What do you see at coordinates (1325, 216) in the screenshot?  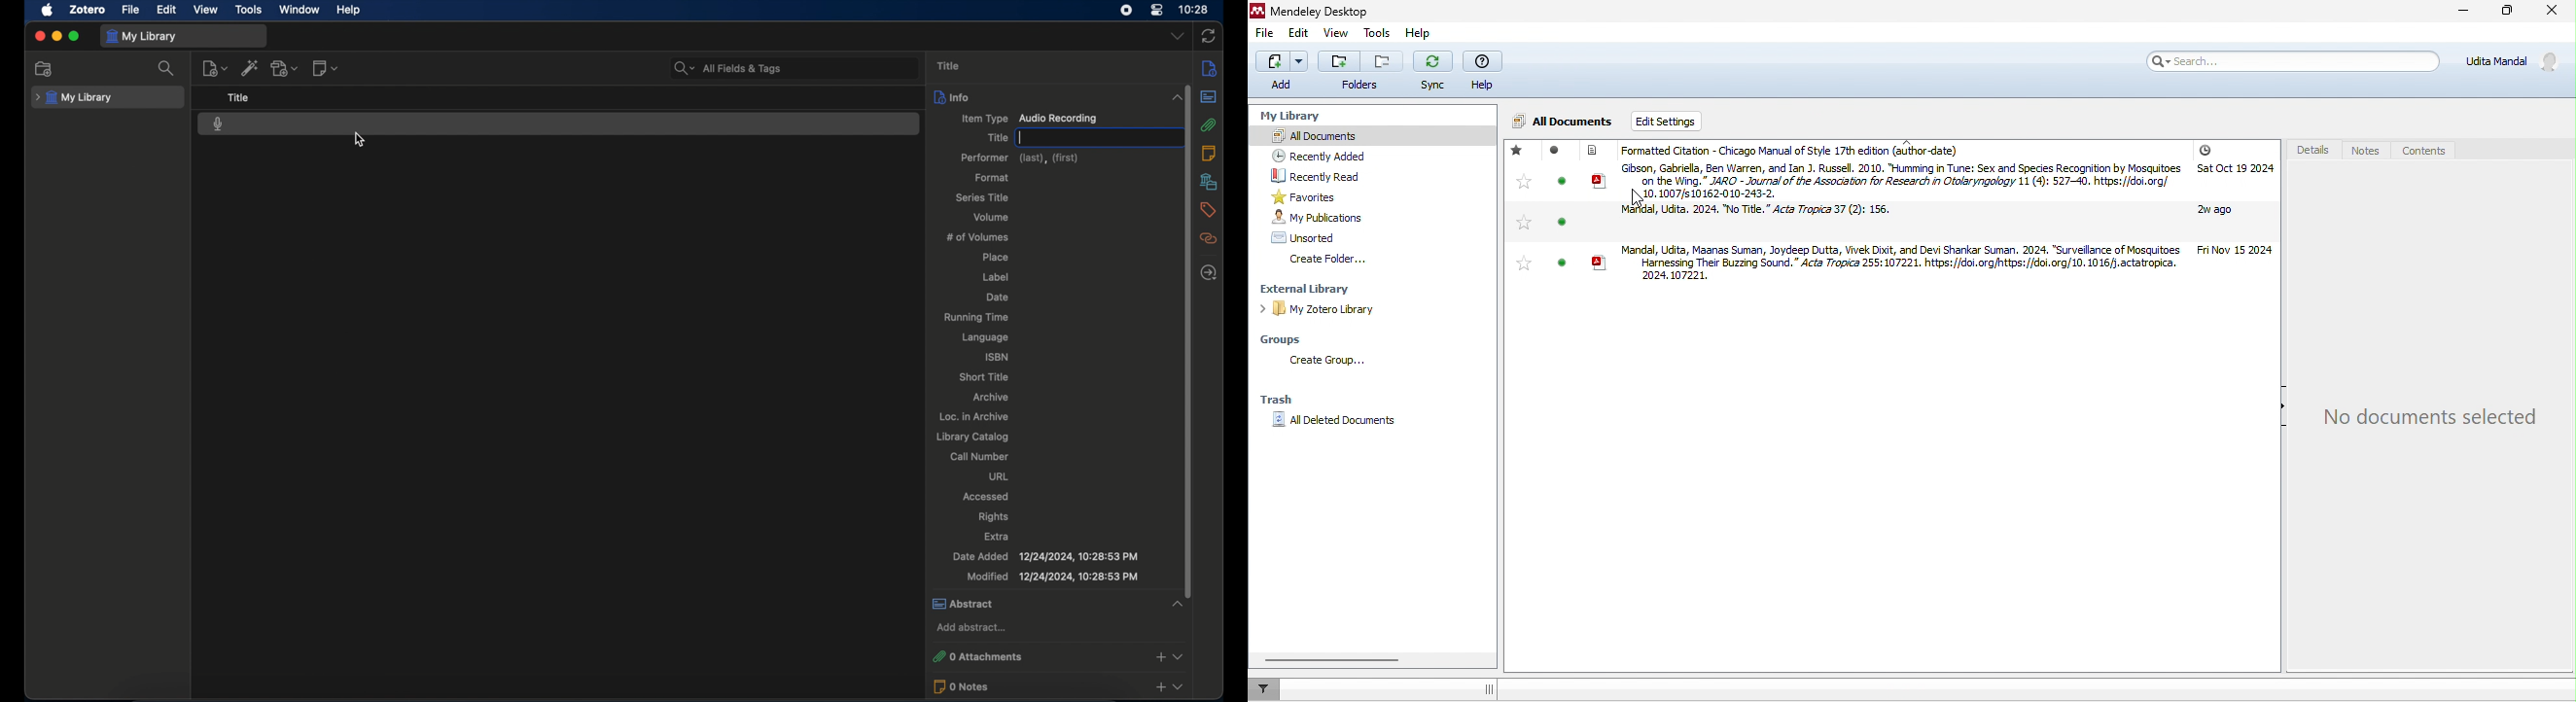 I see `my publications` at bounding box center [1325, 216].